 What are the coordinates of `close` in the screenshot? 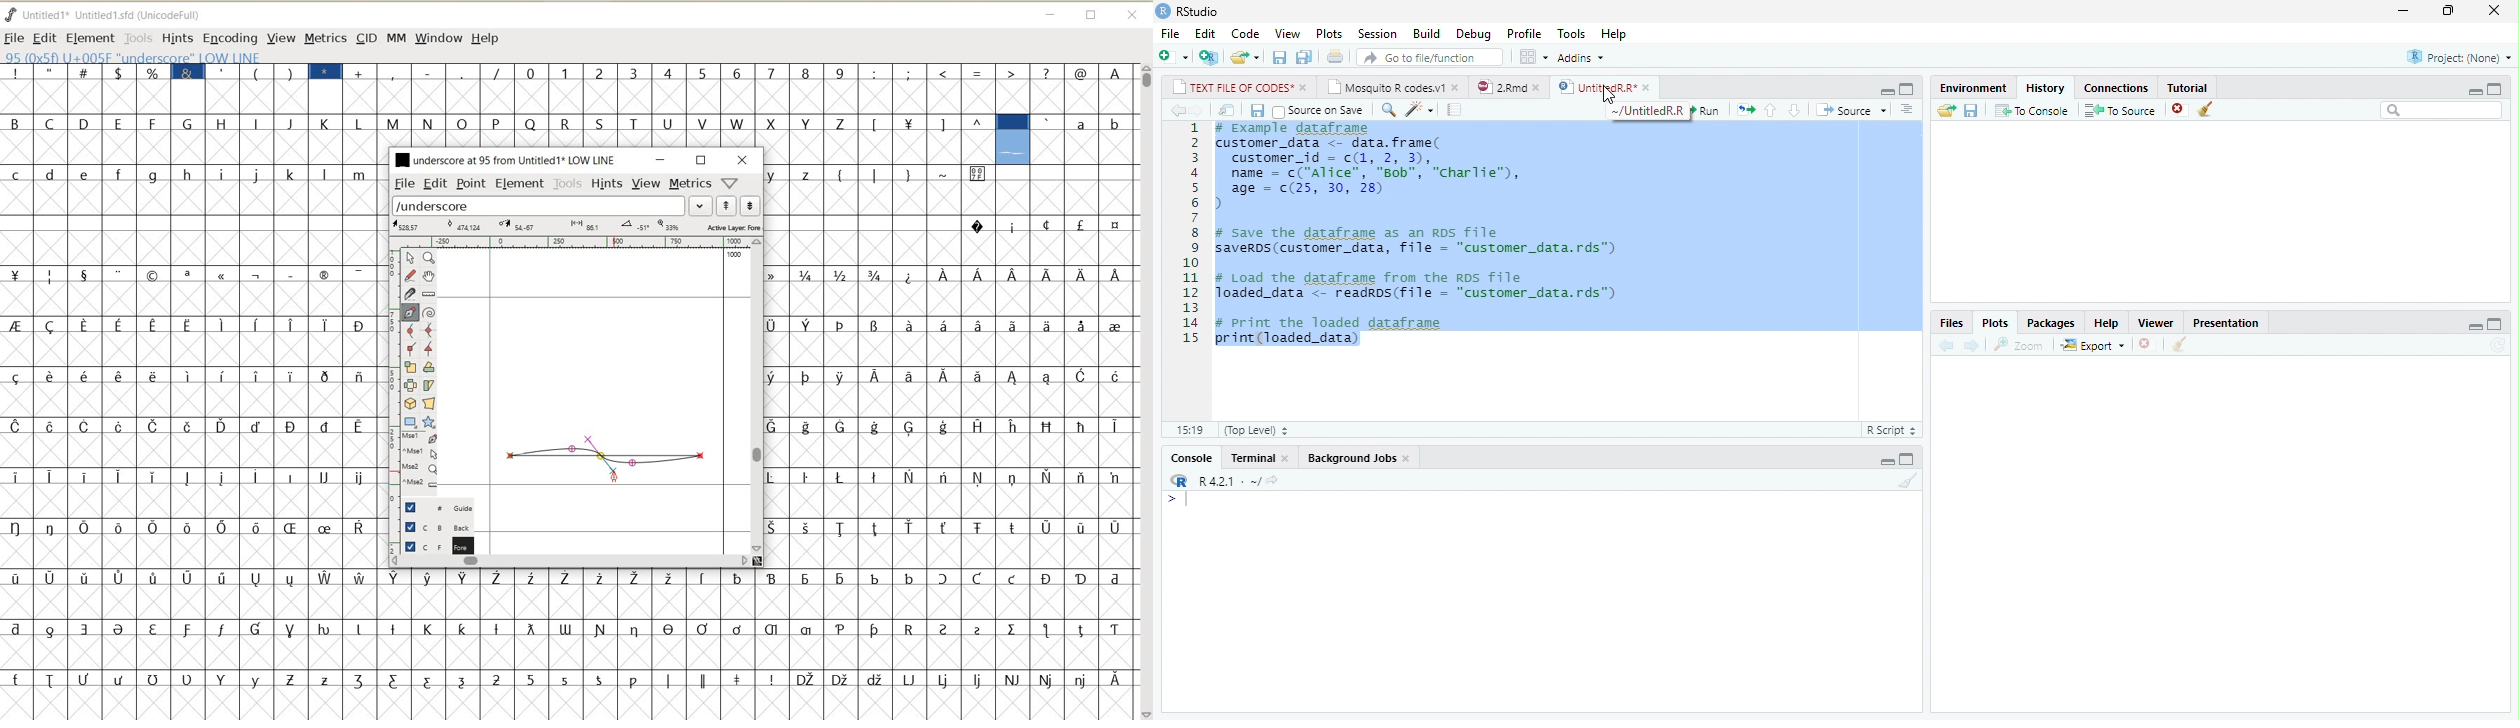 It's located at (2494, 9).